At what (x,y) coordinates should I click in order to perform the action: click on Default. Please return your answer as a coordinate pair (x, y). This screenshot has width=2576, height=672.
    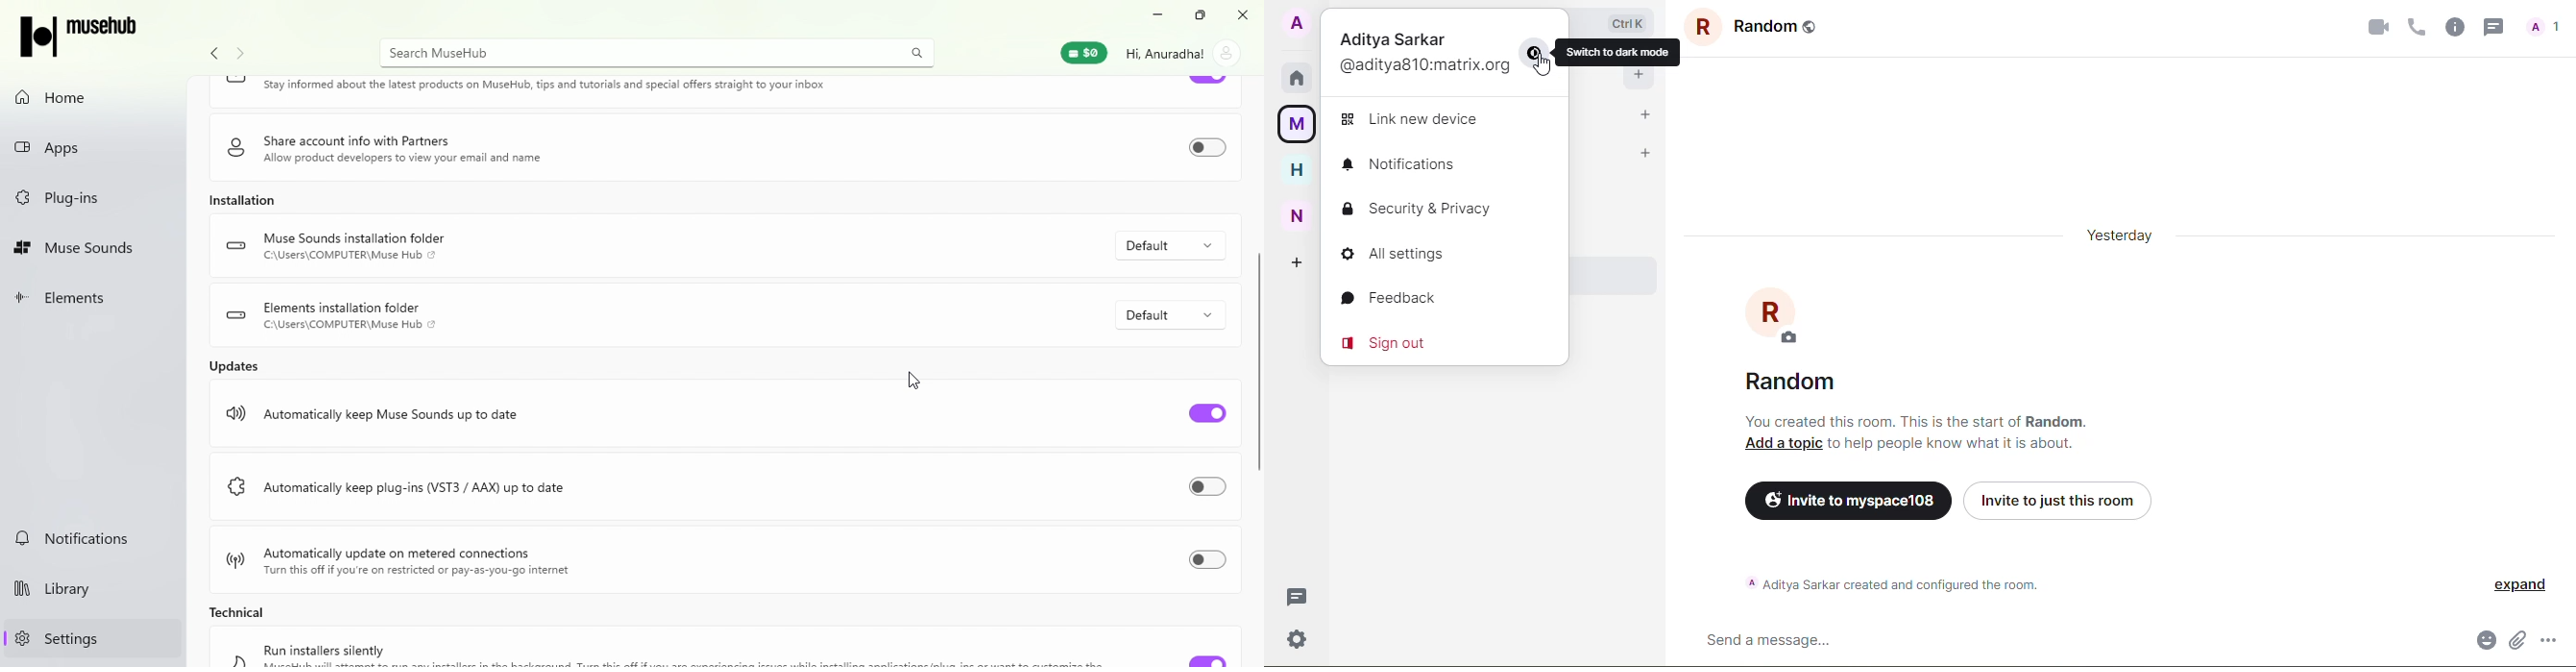
    Looking at the image, I should click on (1171, 245).